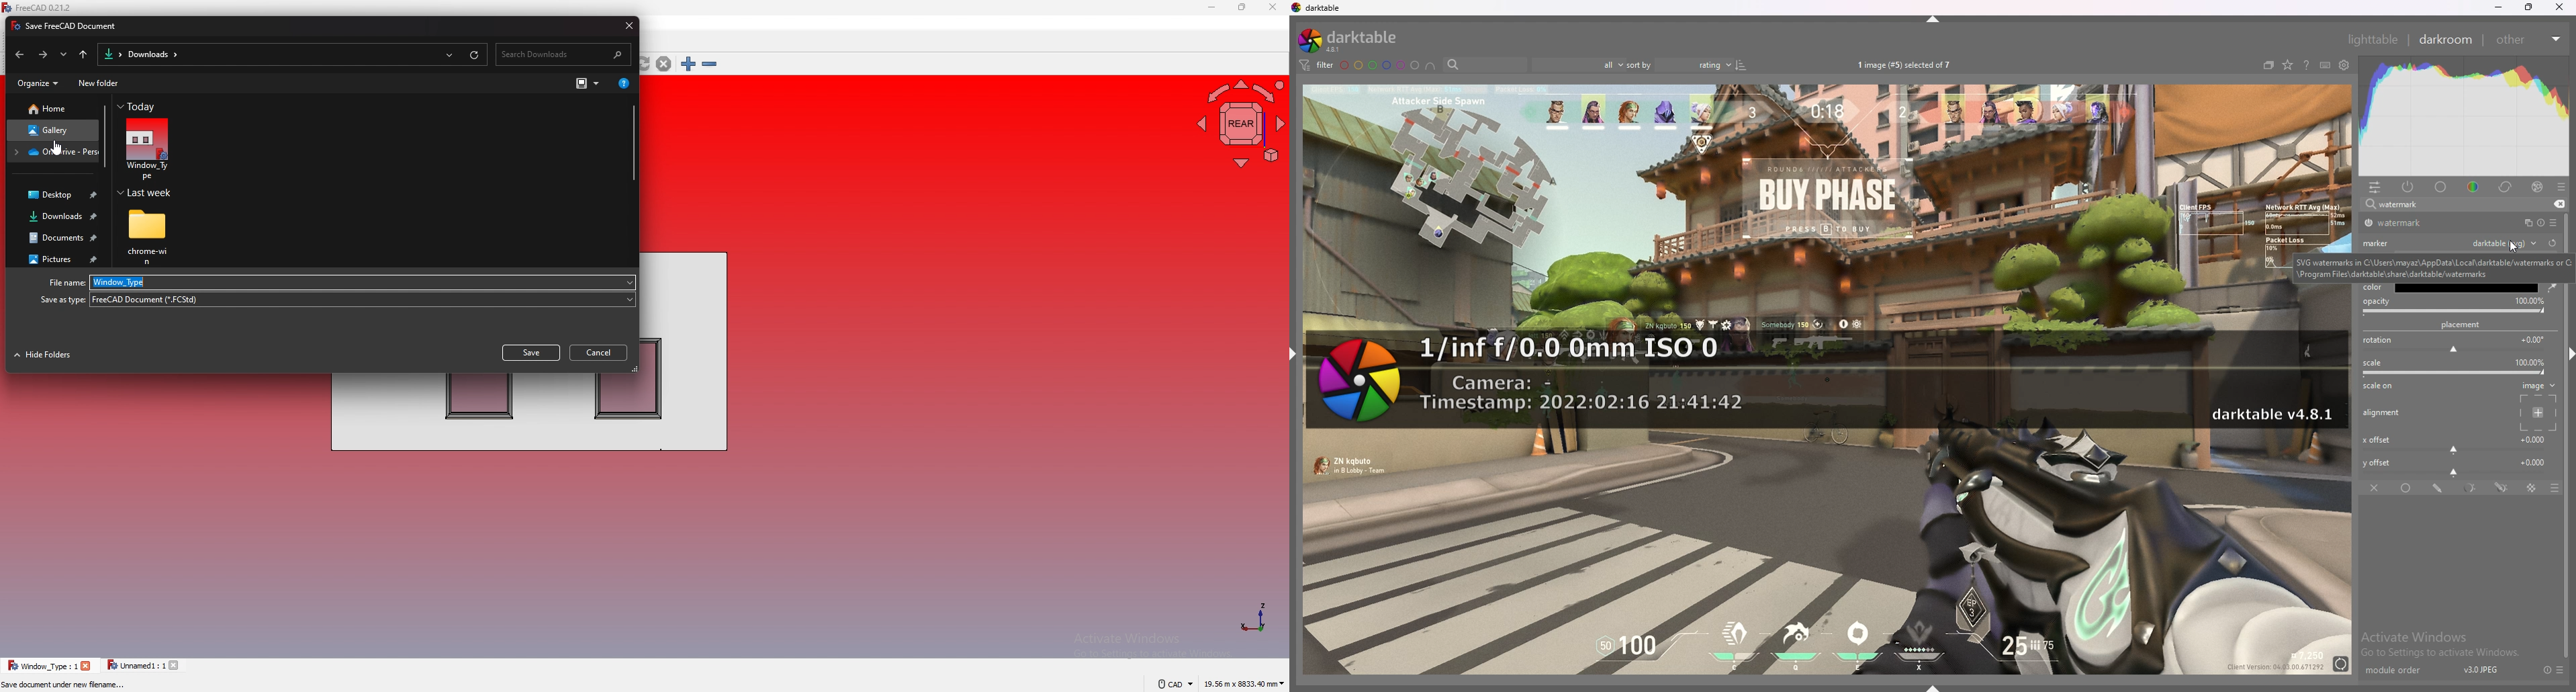 The height and width of the screenshot is (700, 2576). What do you see at coordinates (2376, 487) in the screenshot?
I see `off` at bounding box center [2376, 487].